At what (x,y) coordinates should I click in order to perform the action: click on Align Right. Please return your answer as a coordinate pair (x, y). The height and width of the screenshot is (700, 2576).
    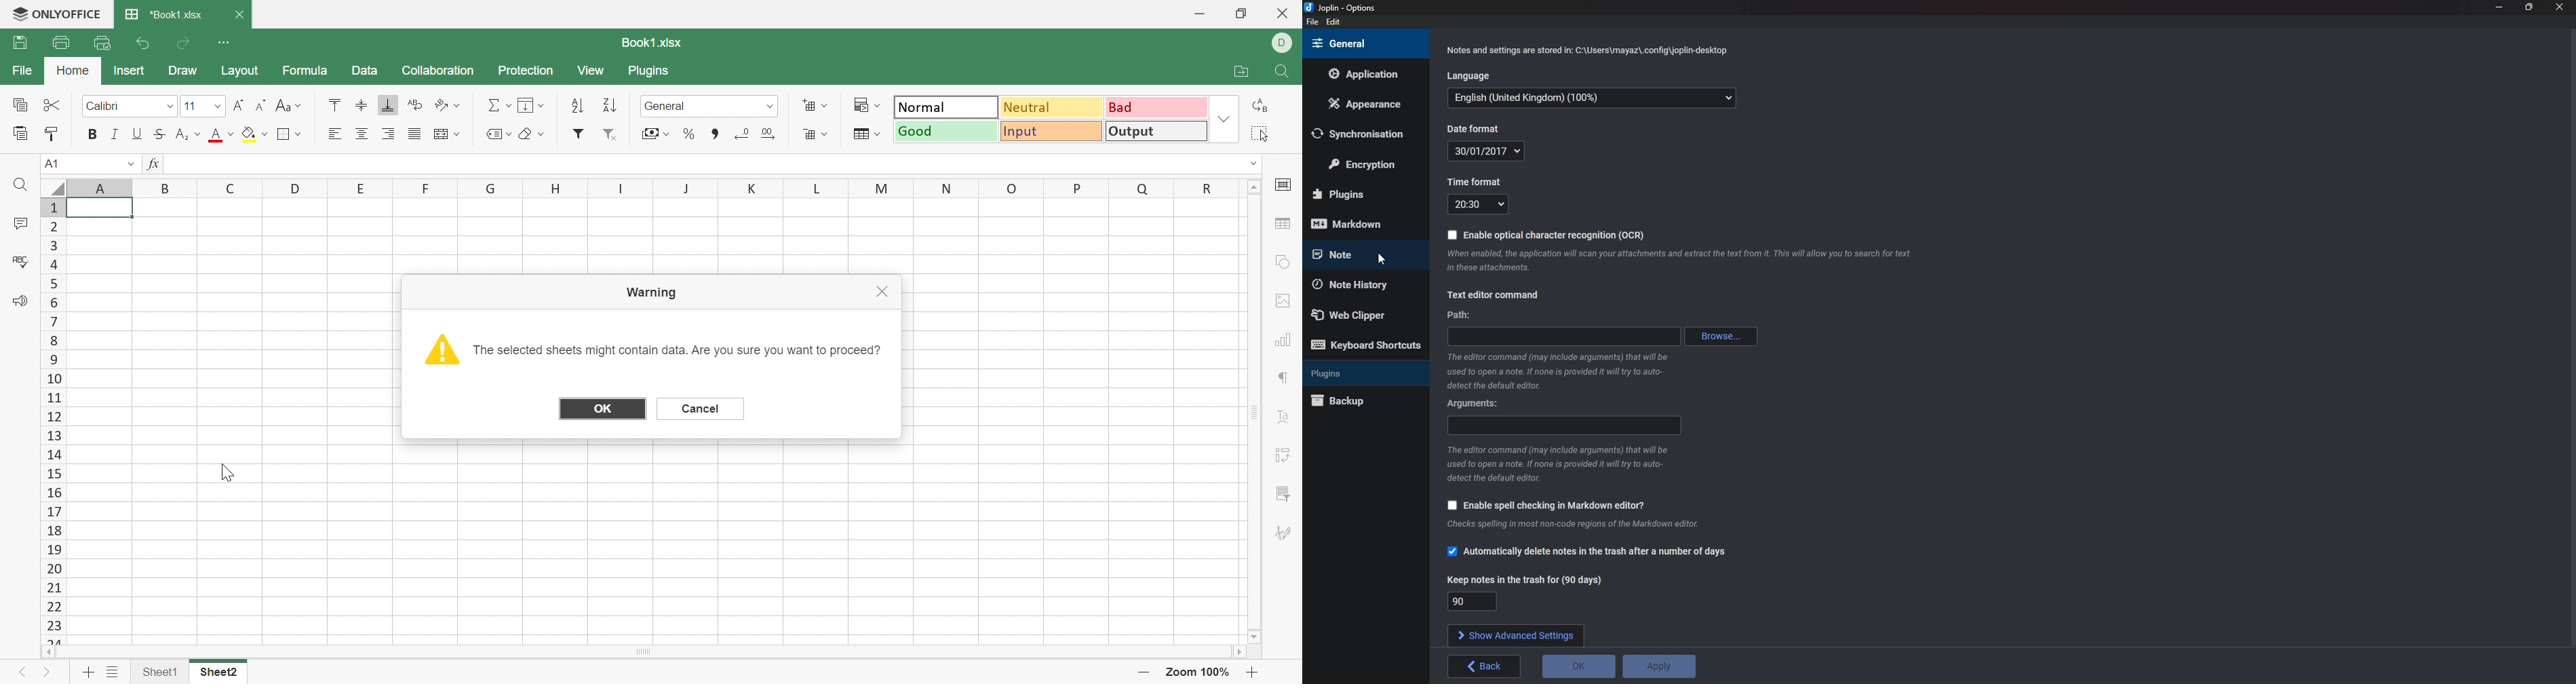
    Looking at the image, I should click on (390, 132).